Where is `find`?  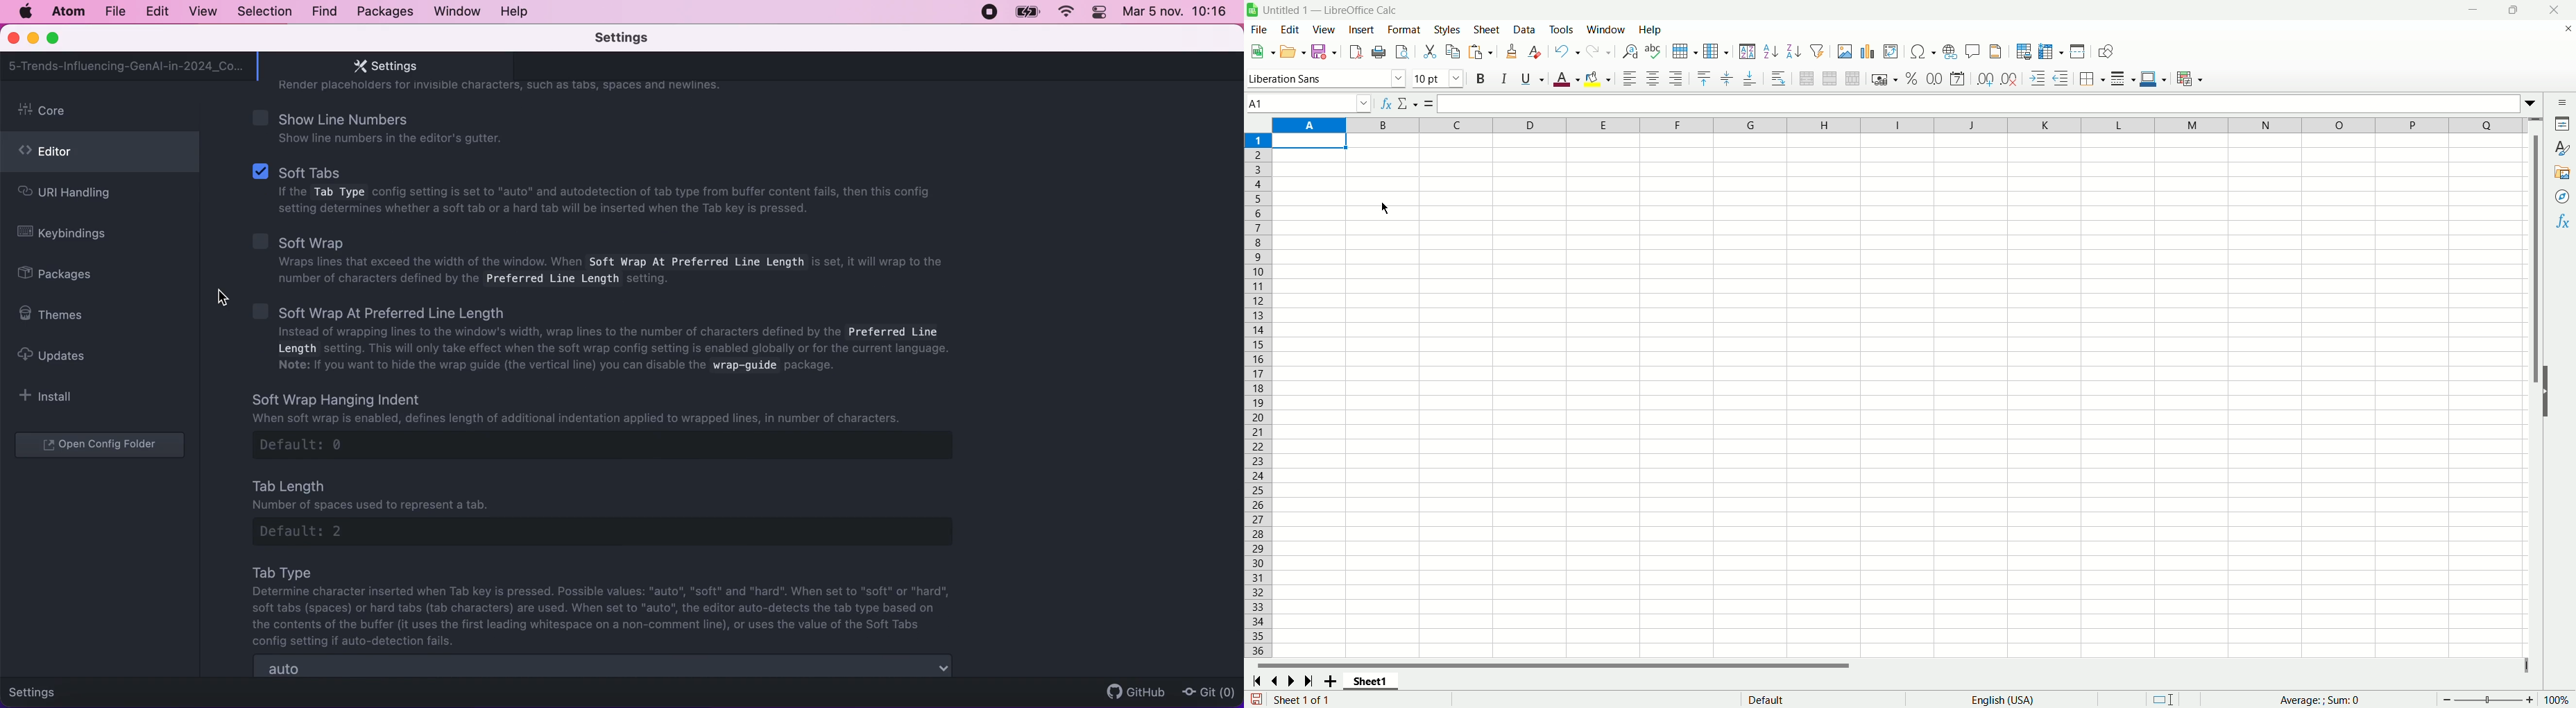
find is located at coordinates (324, 12).